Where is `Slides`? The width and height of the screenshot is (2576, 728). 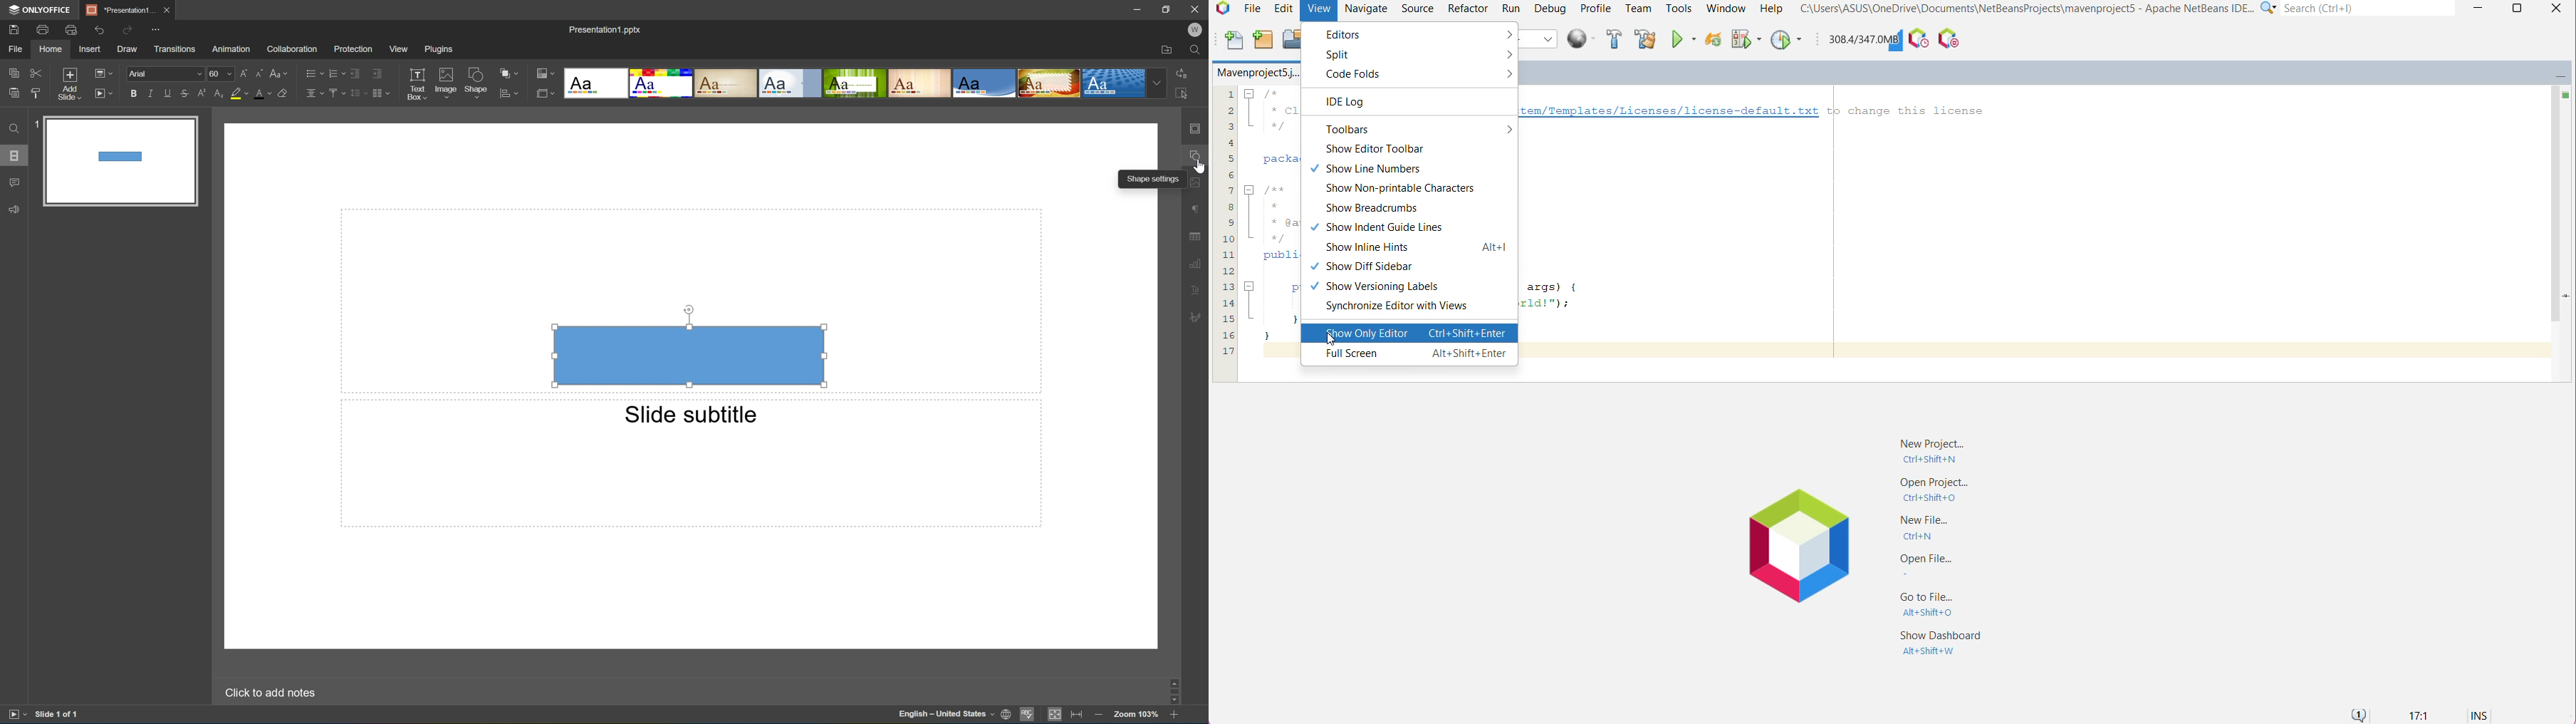
Slides is located at coordinates (14, 155).